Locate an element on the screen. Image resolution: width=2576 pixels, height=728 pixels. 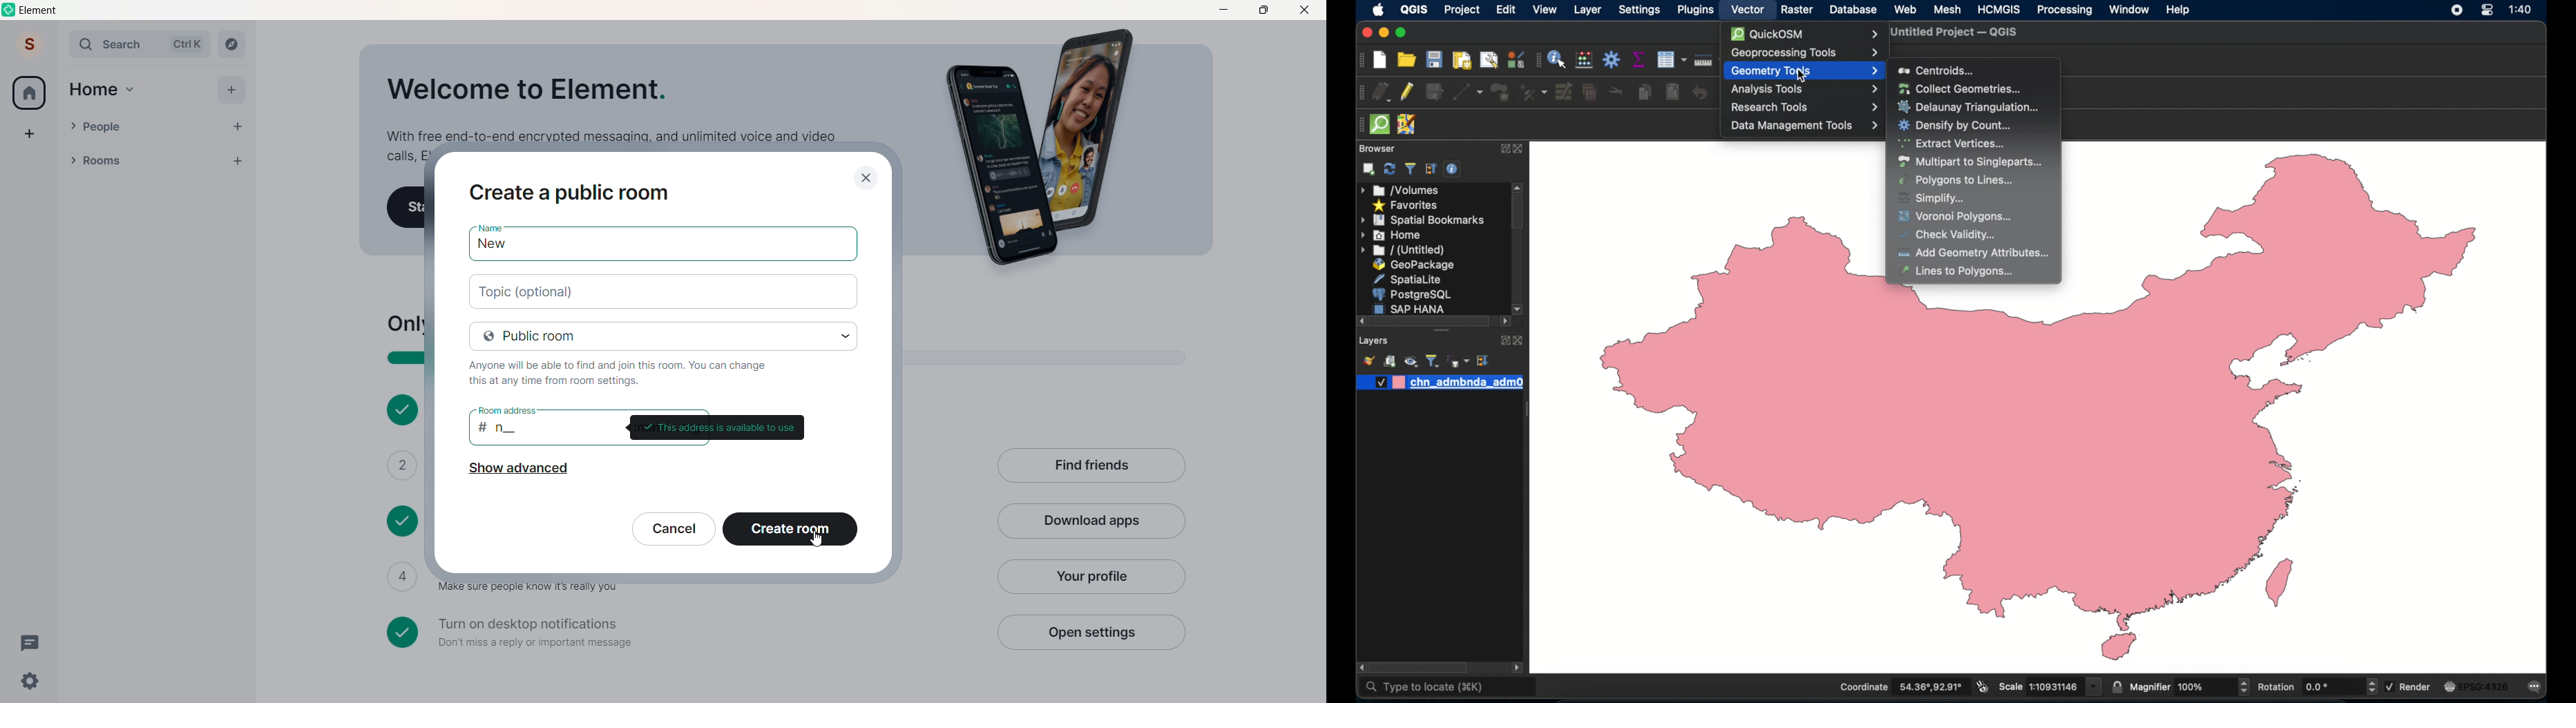
Open Settings is located at coordinates (1090, 632).